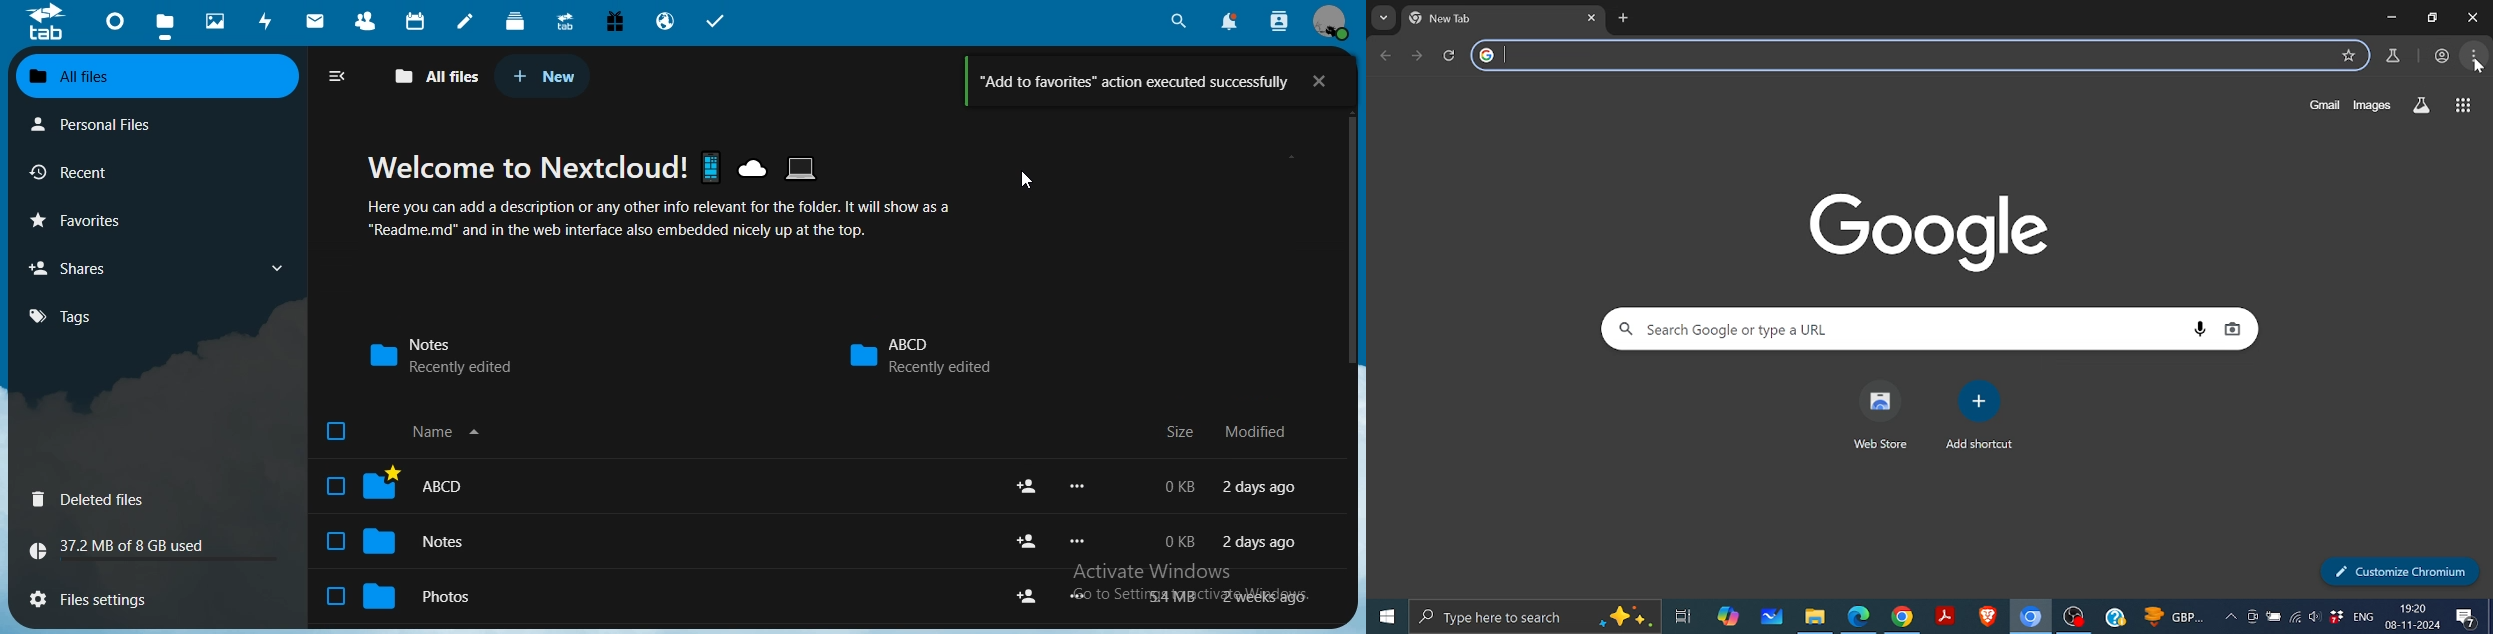  What do you see at coordinates (2365, 617) in the screenshot?
I see `Eng` at bounding box center [2365, 617].